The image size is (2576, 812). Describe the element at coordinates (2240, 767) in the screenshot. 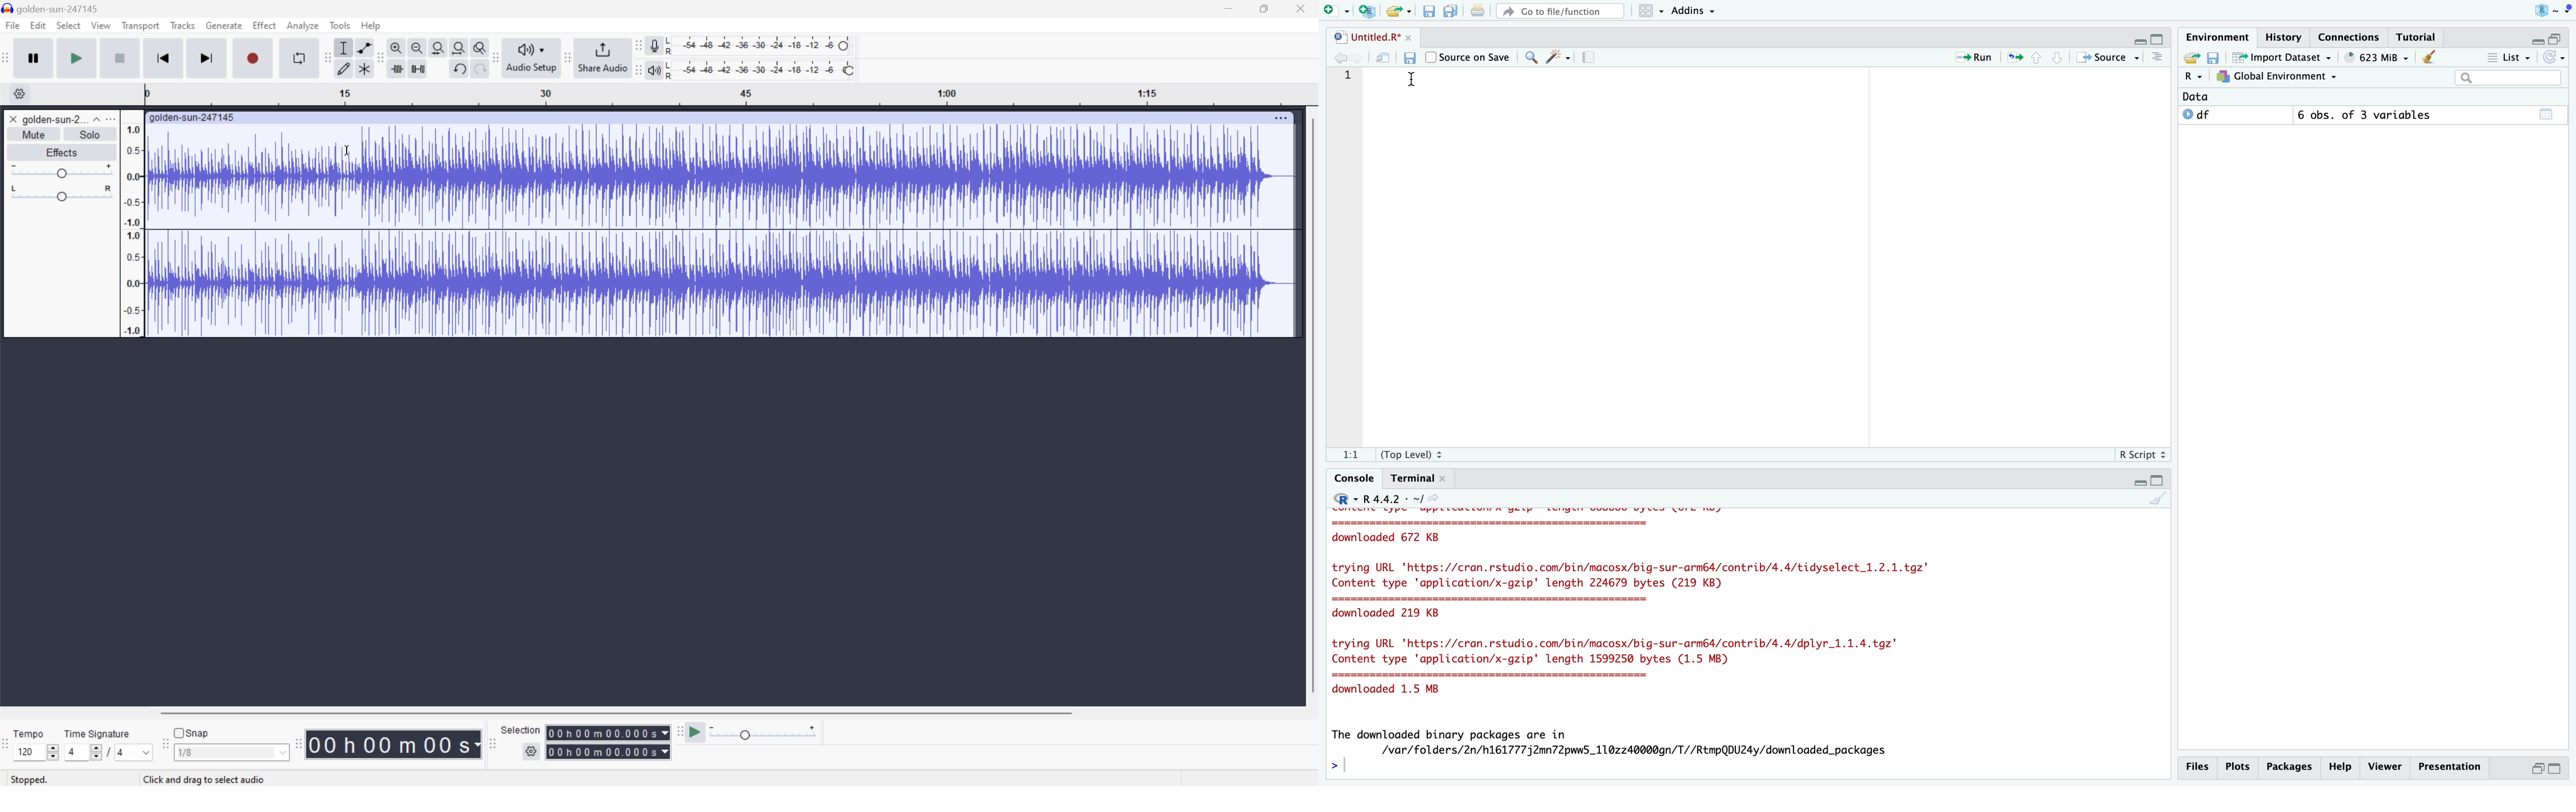

I see `Plots` at that location.